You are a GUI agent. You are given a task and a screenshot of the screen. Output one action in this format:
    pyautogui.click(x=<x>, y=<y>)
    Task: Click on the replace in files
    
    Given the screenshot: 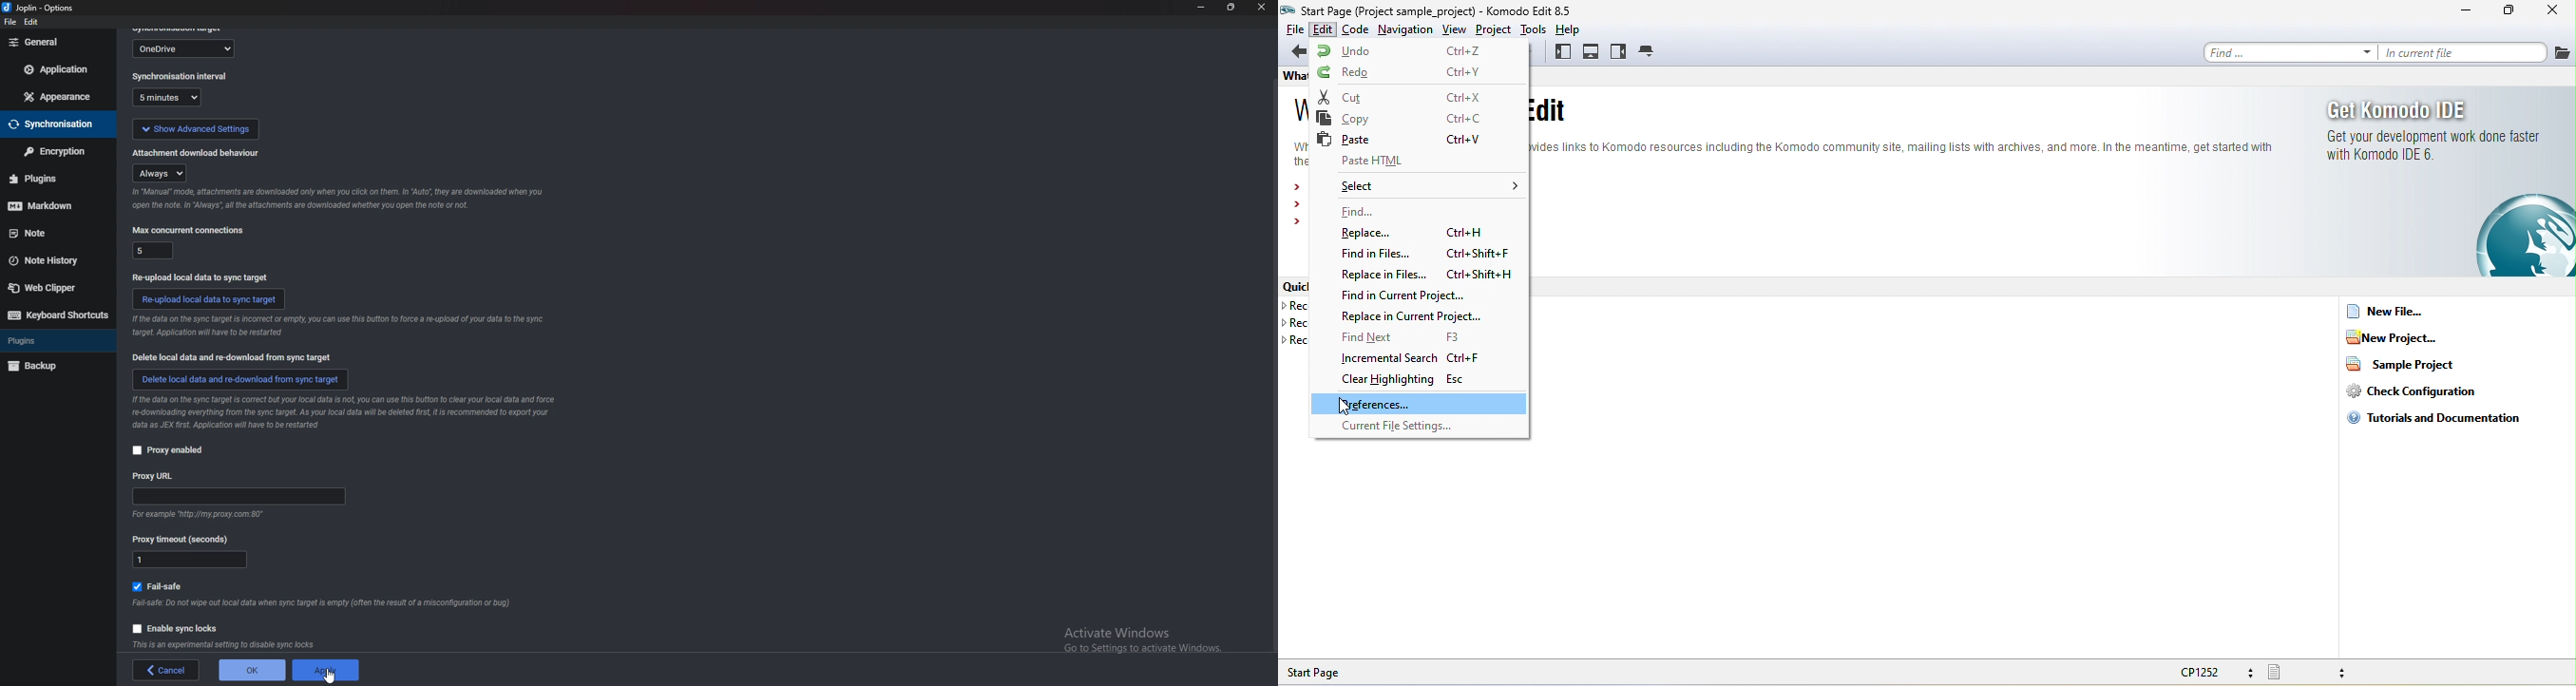 What is the action you would take?
    pyautogui.click(x=1432, y=275)
    